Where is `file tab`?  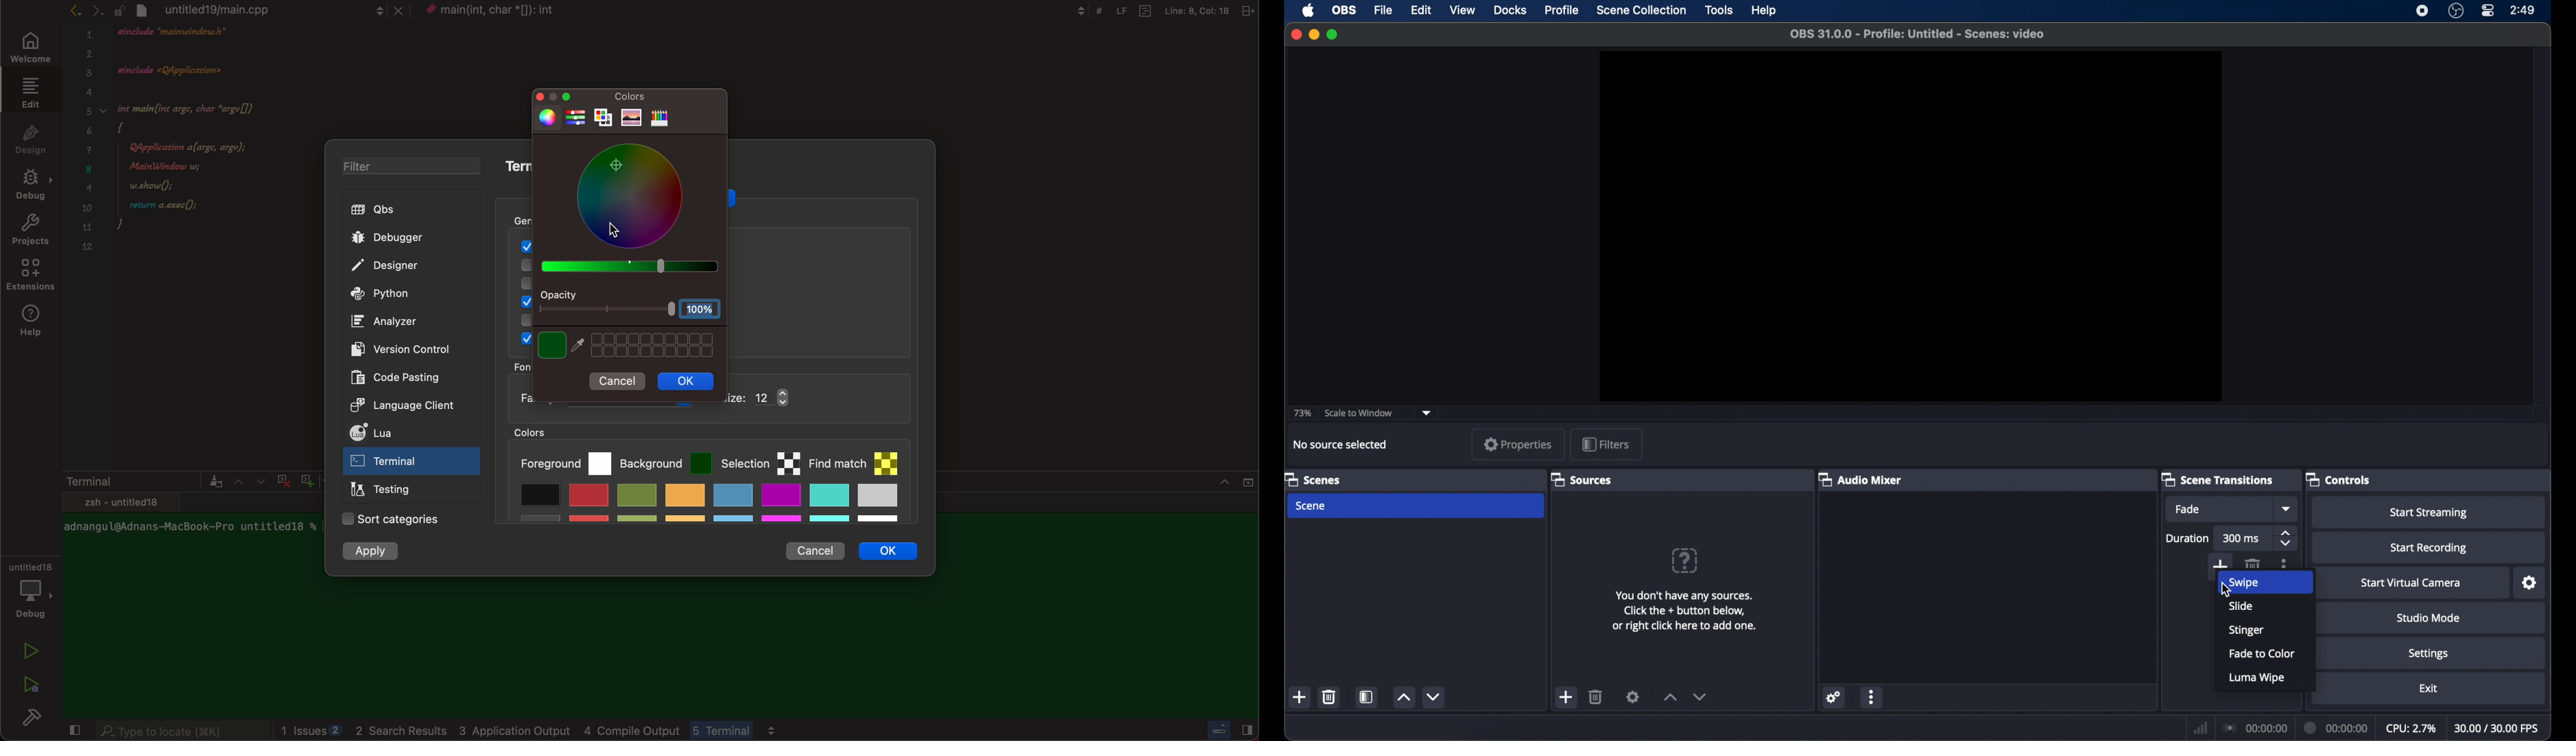 file tab is located at coordinates (259, 10).